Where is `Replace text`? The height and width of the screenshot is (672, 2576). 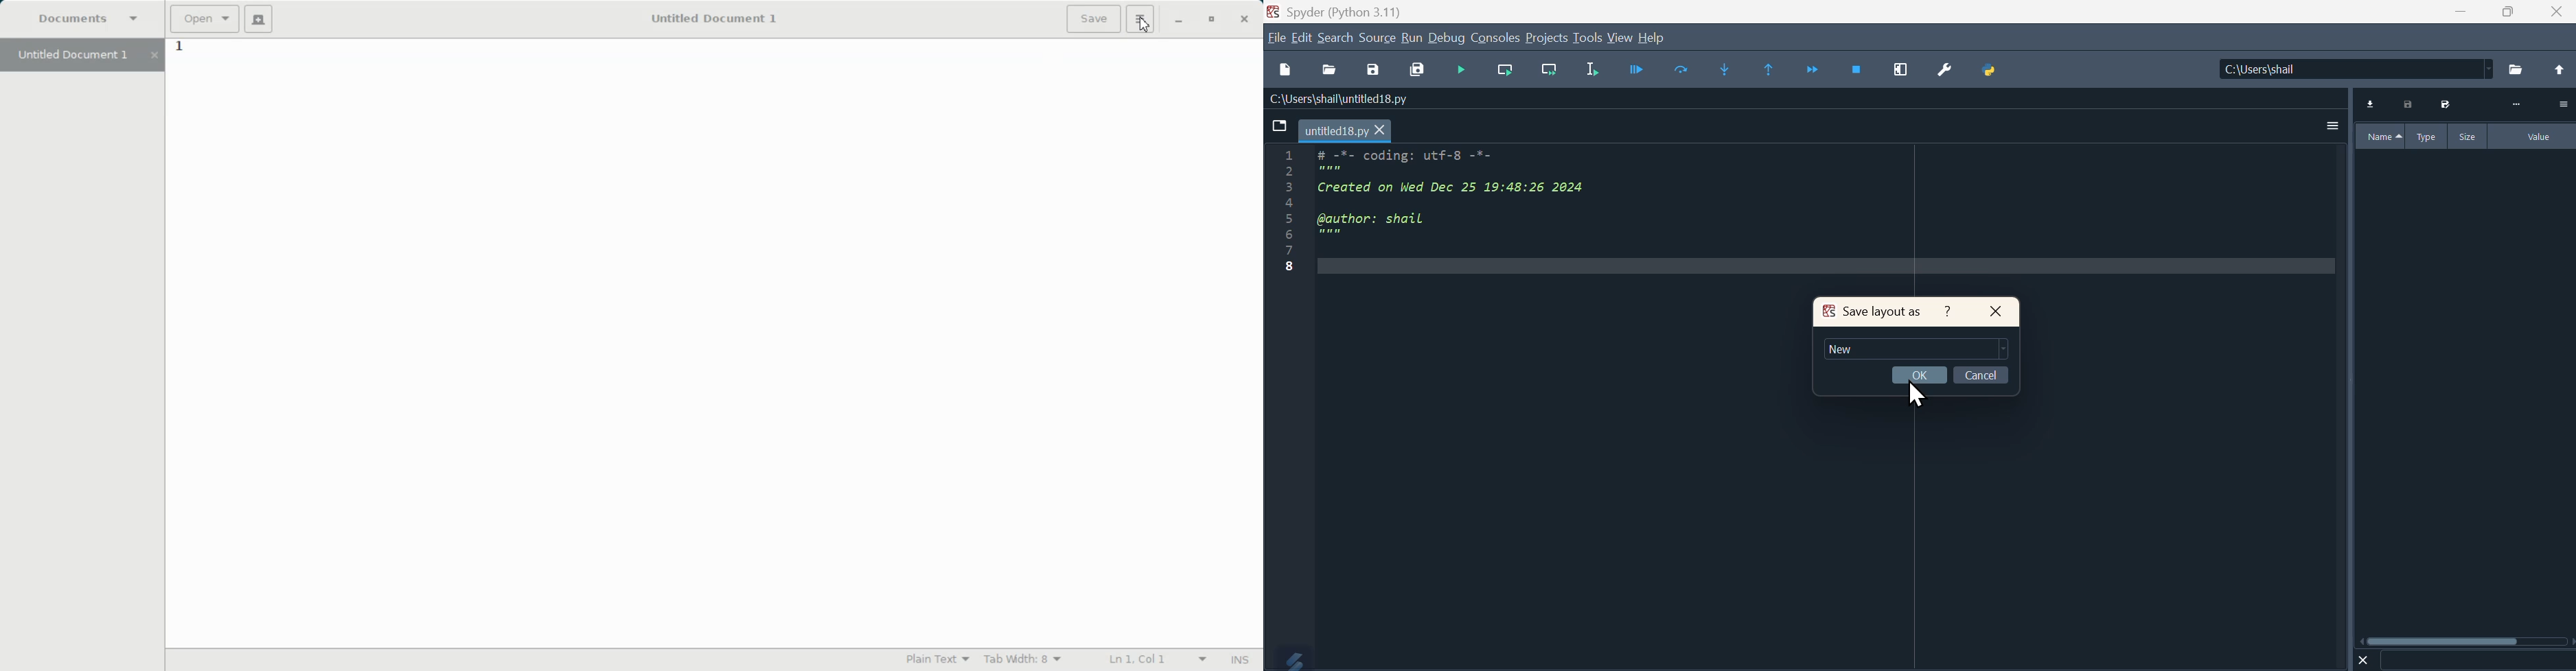
Replace text is located at coordinates (1680, 69).